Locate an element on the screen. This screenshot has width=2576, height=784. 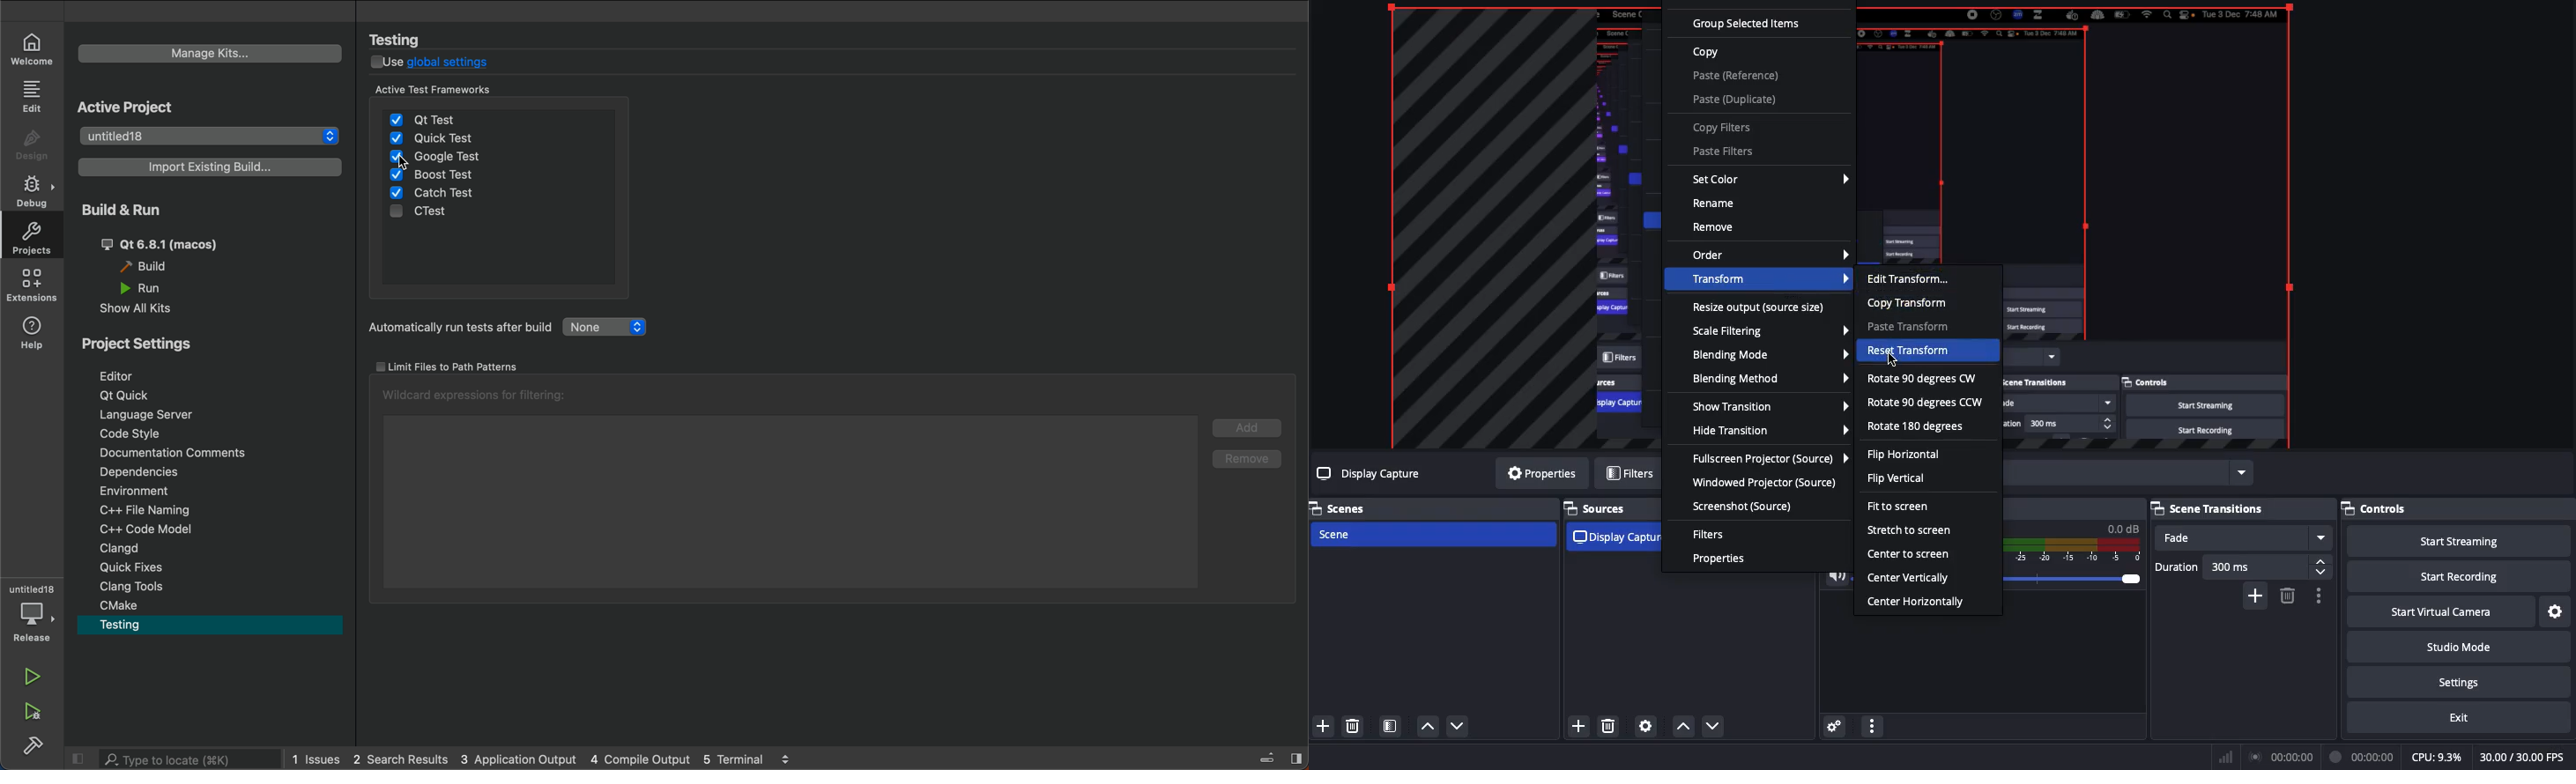
Scene is located at coordinates (1435, 534).